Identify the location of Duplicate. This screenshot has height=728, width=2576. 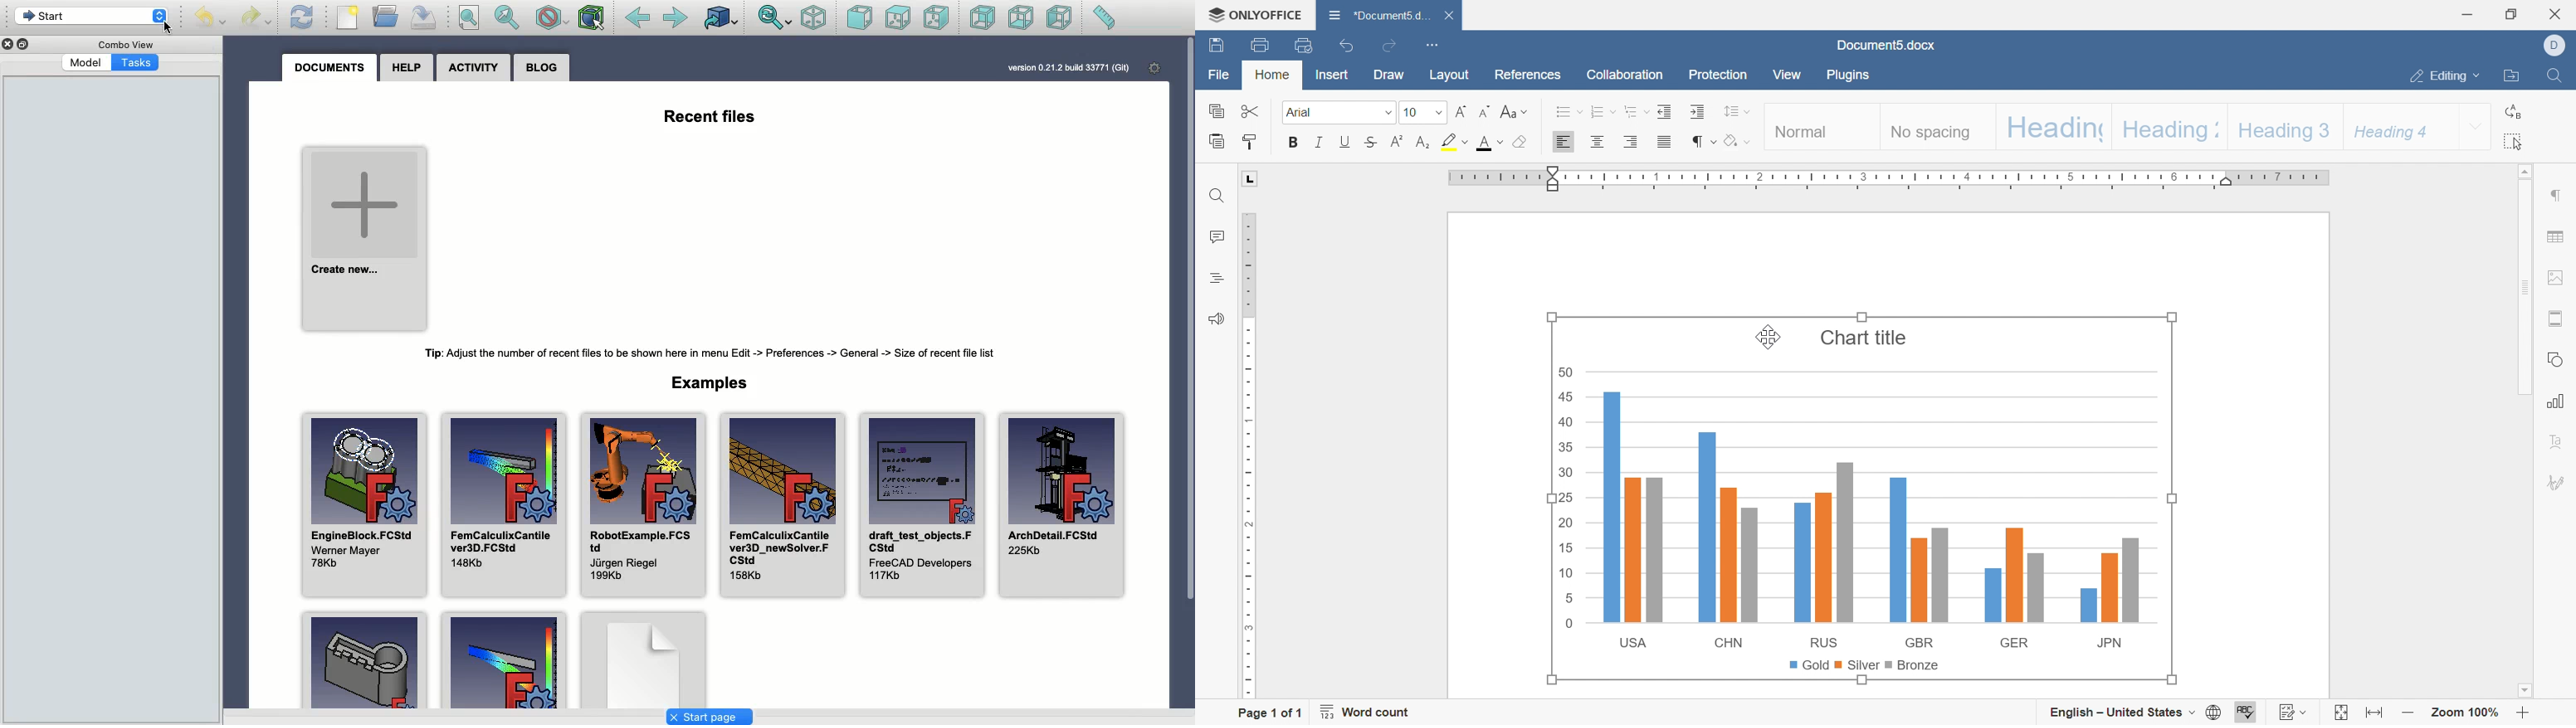
(26, 45).